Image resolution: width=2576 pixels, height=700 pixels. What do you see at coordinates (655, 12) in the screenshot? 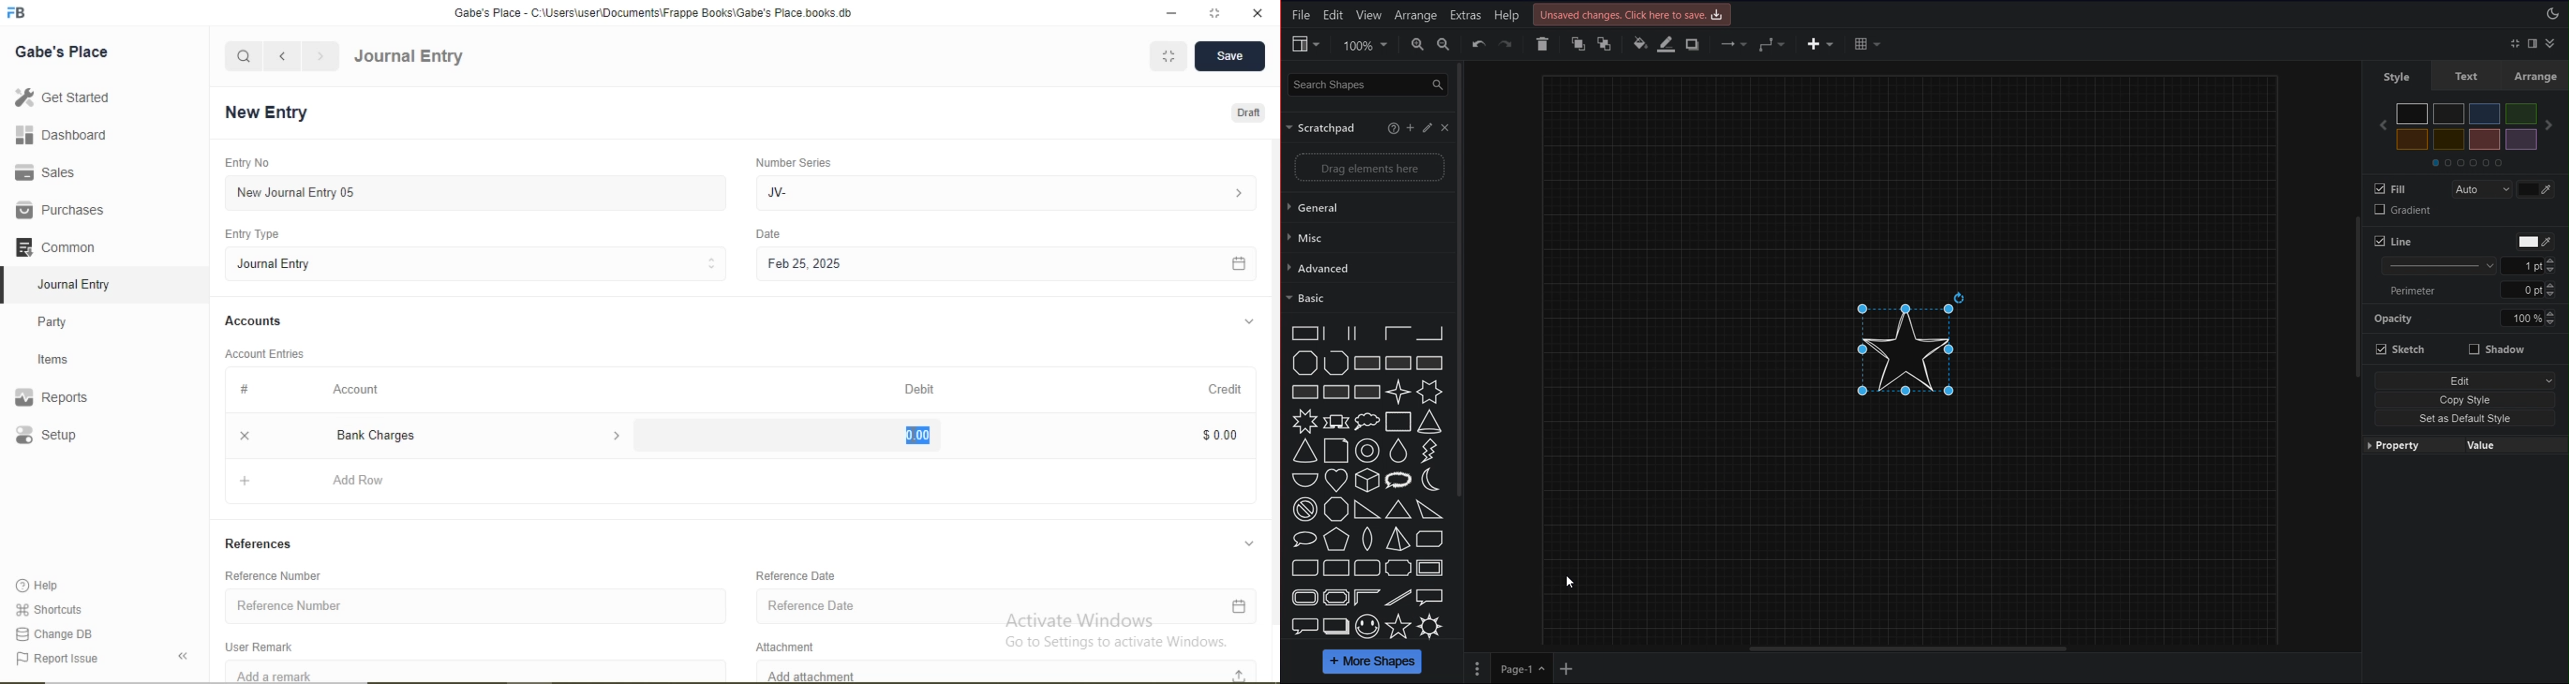
I see `Gabe's Place - C:\Users\useriDocuments\Frappe Books\Gabe's Place books.db` at bounding box center [655, 12].